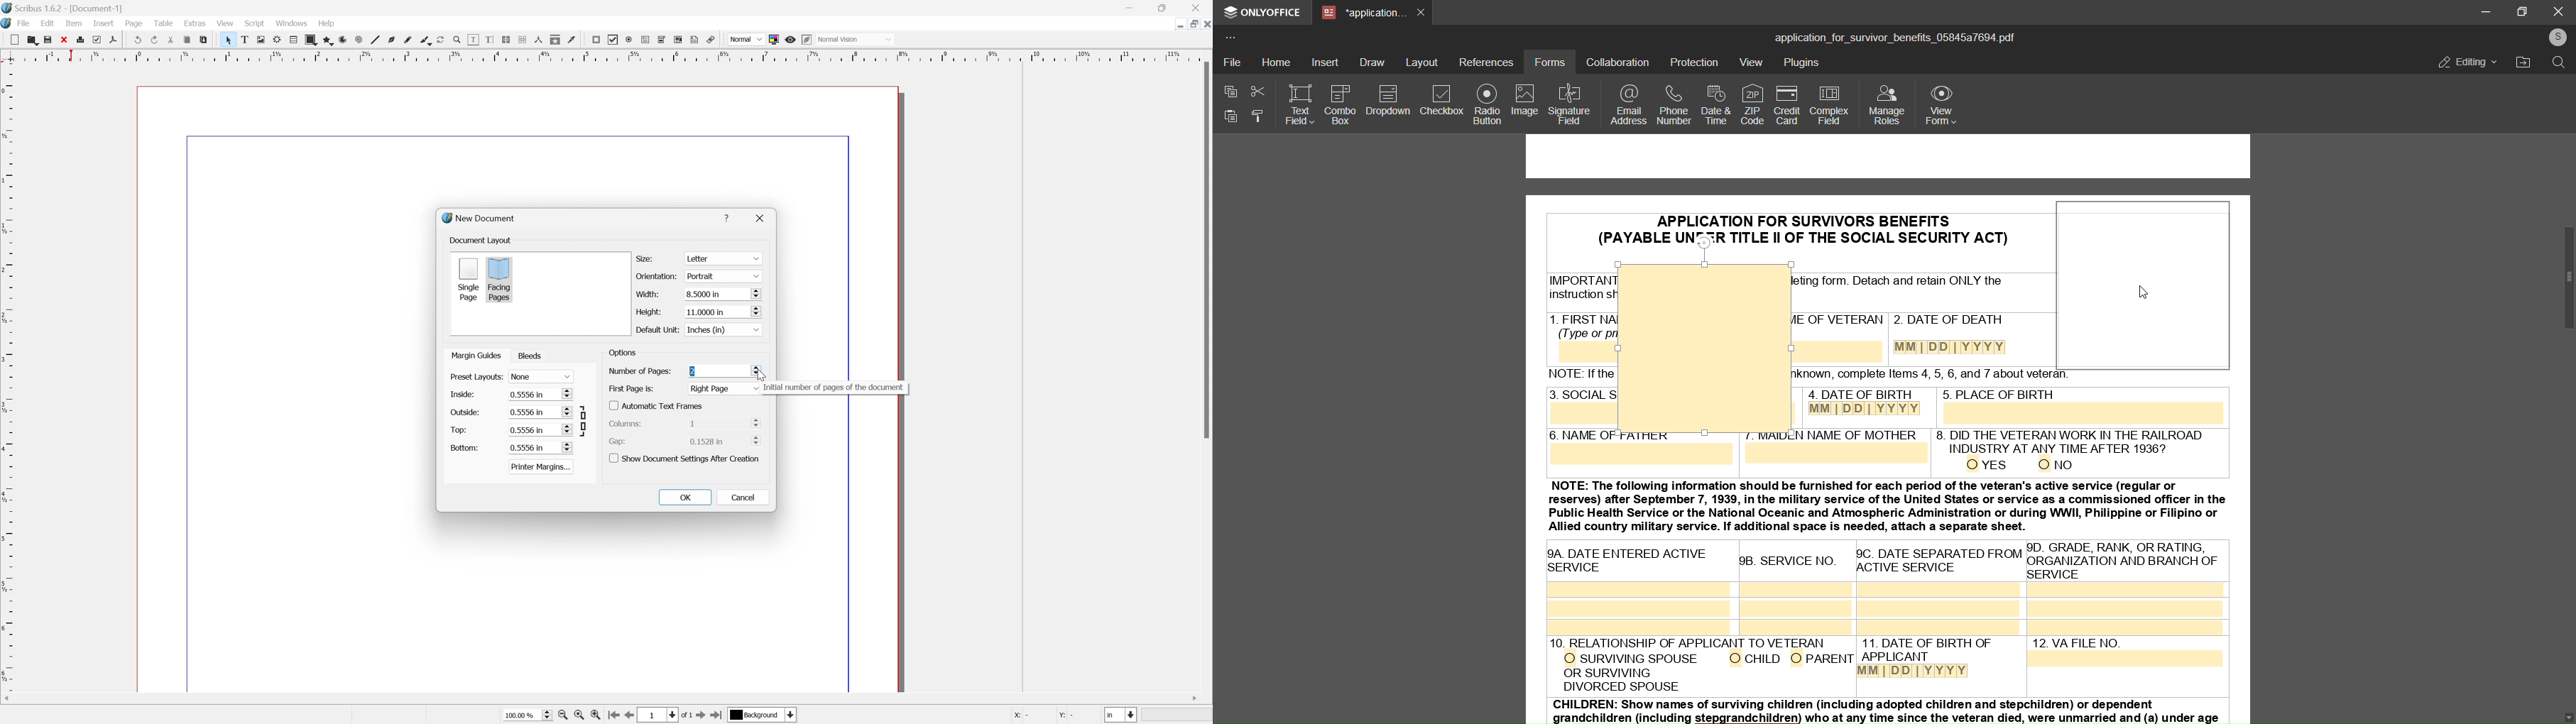 This screenshot has height=728, width=2576. Describe the element at coordinates (1703, 346) in the screenshot. I see `insert image space` at that location.